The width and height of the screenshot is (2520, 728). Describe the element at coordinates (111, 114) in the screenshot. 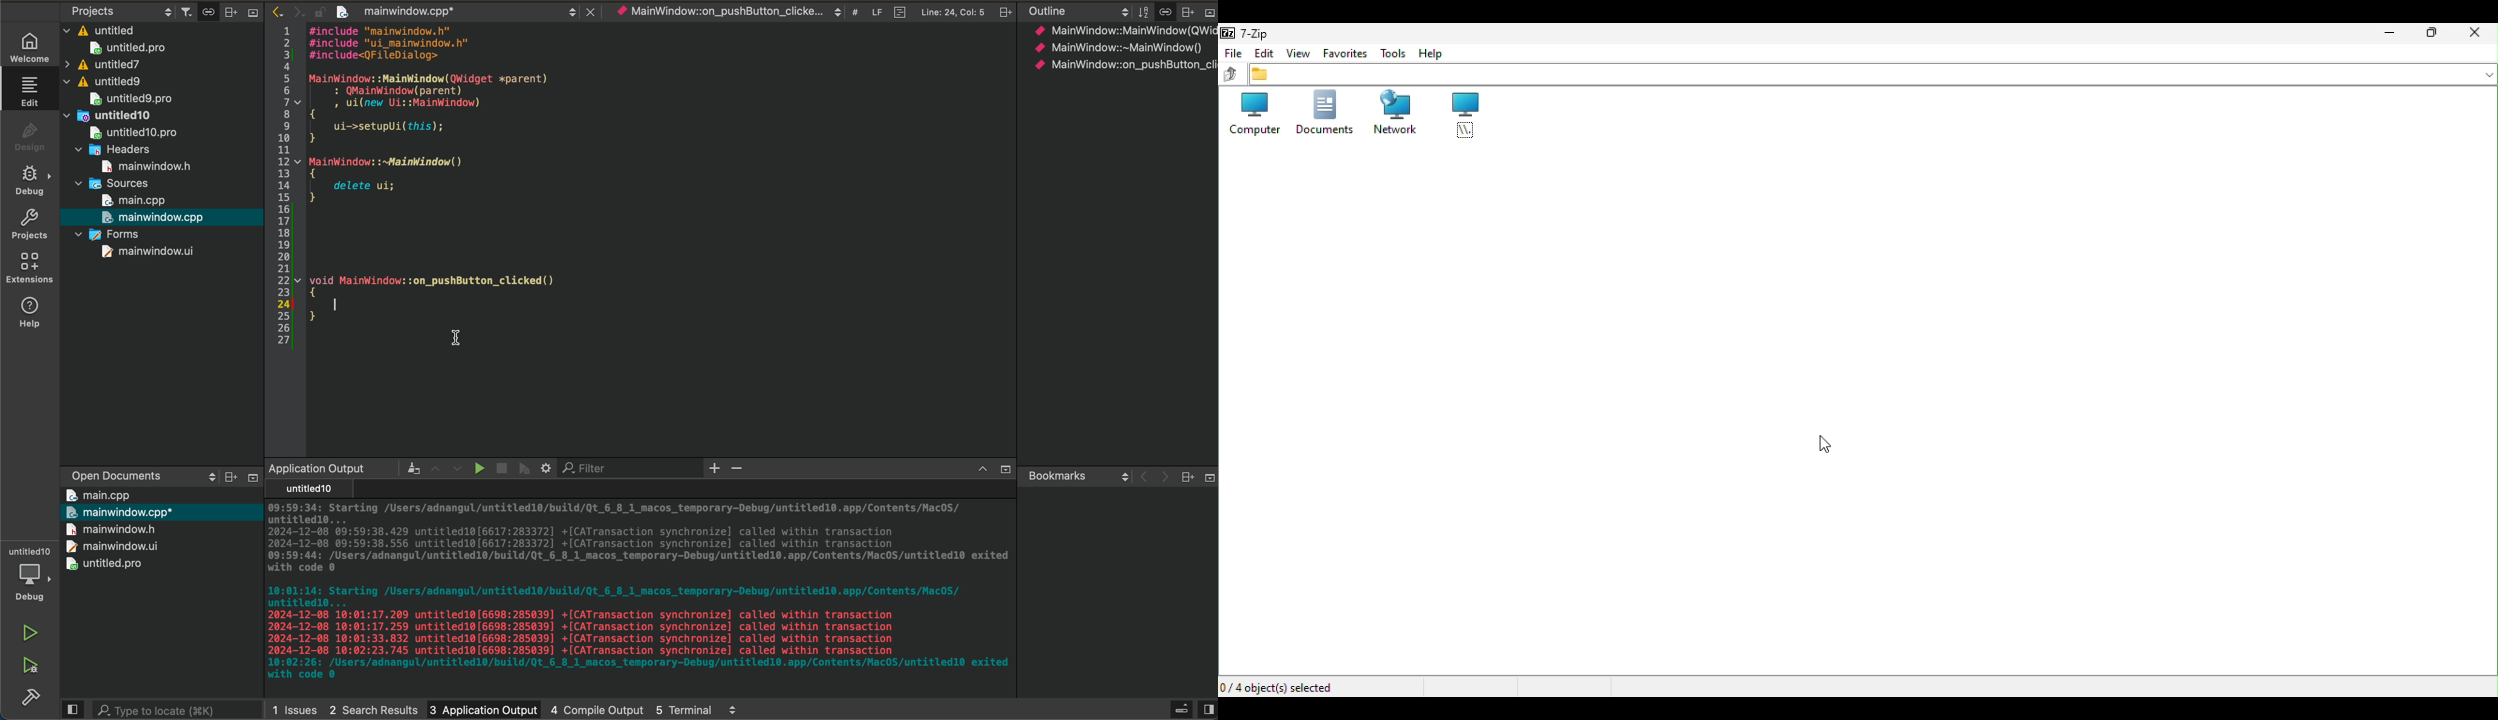

I see `untitled10` at that location.